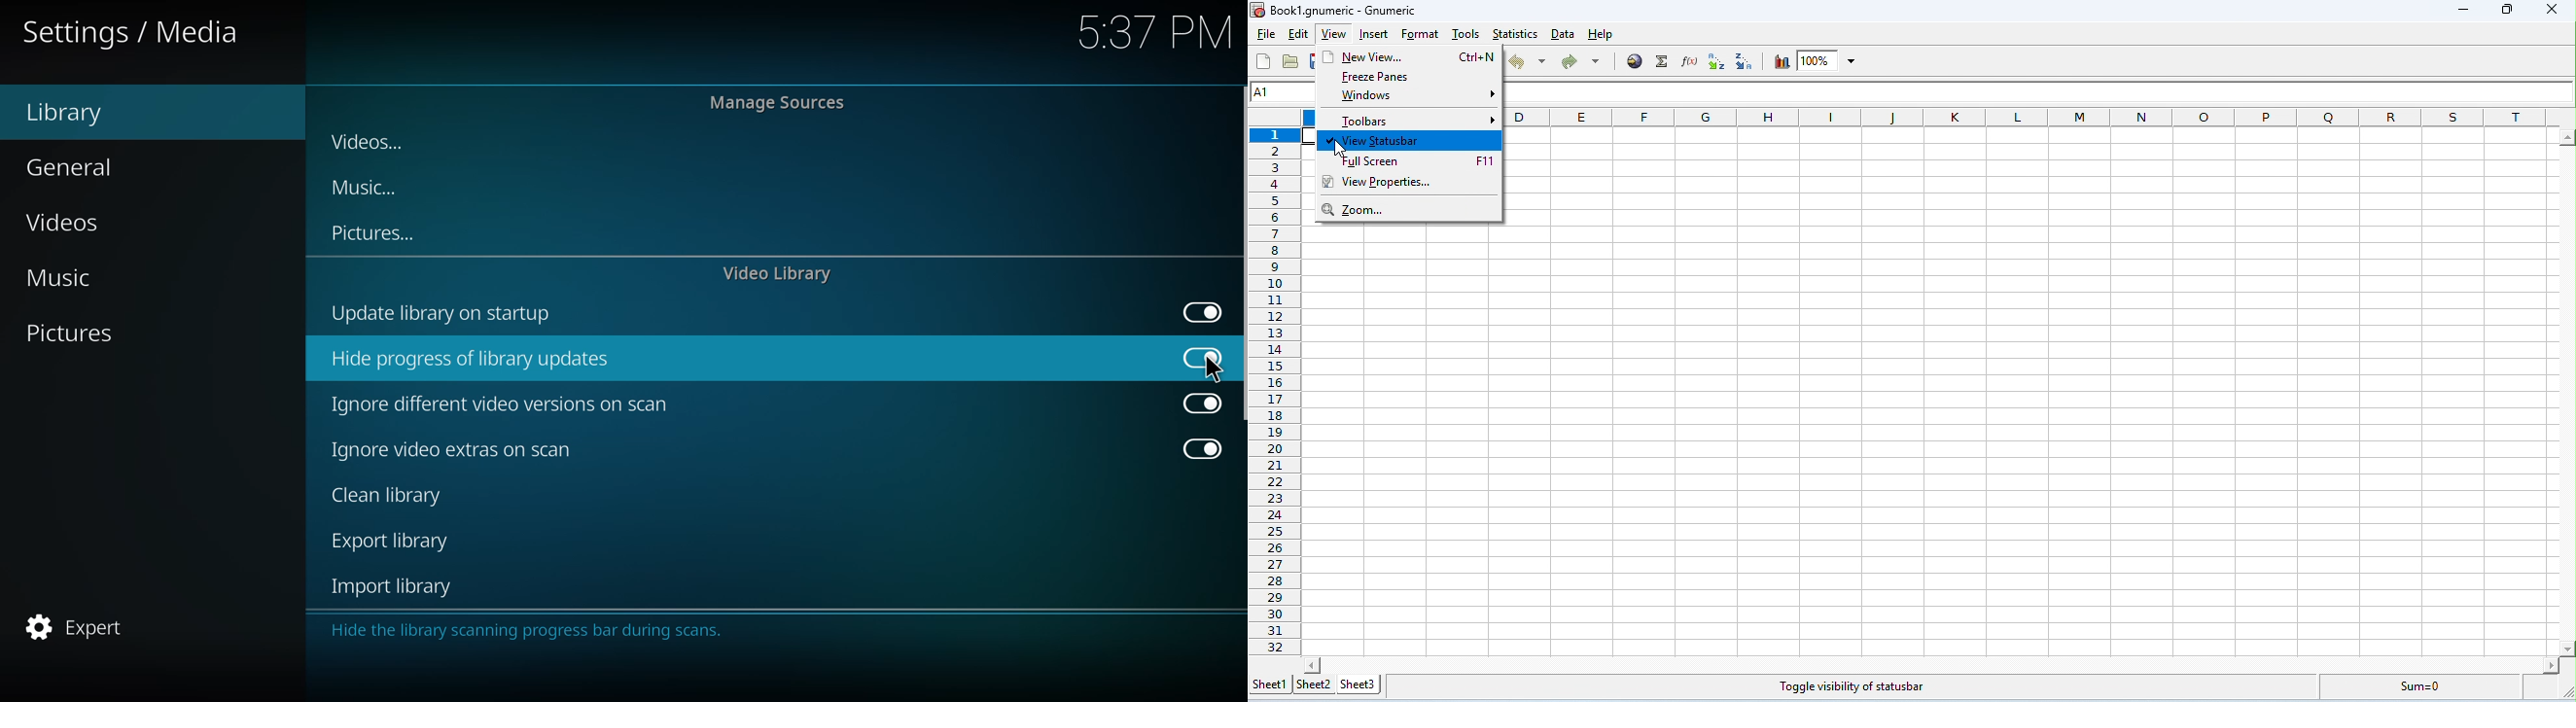  I want to click on general, so click(78, 166).